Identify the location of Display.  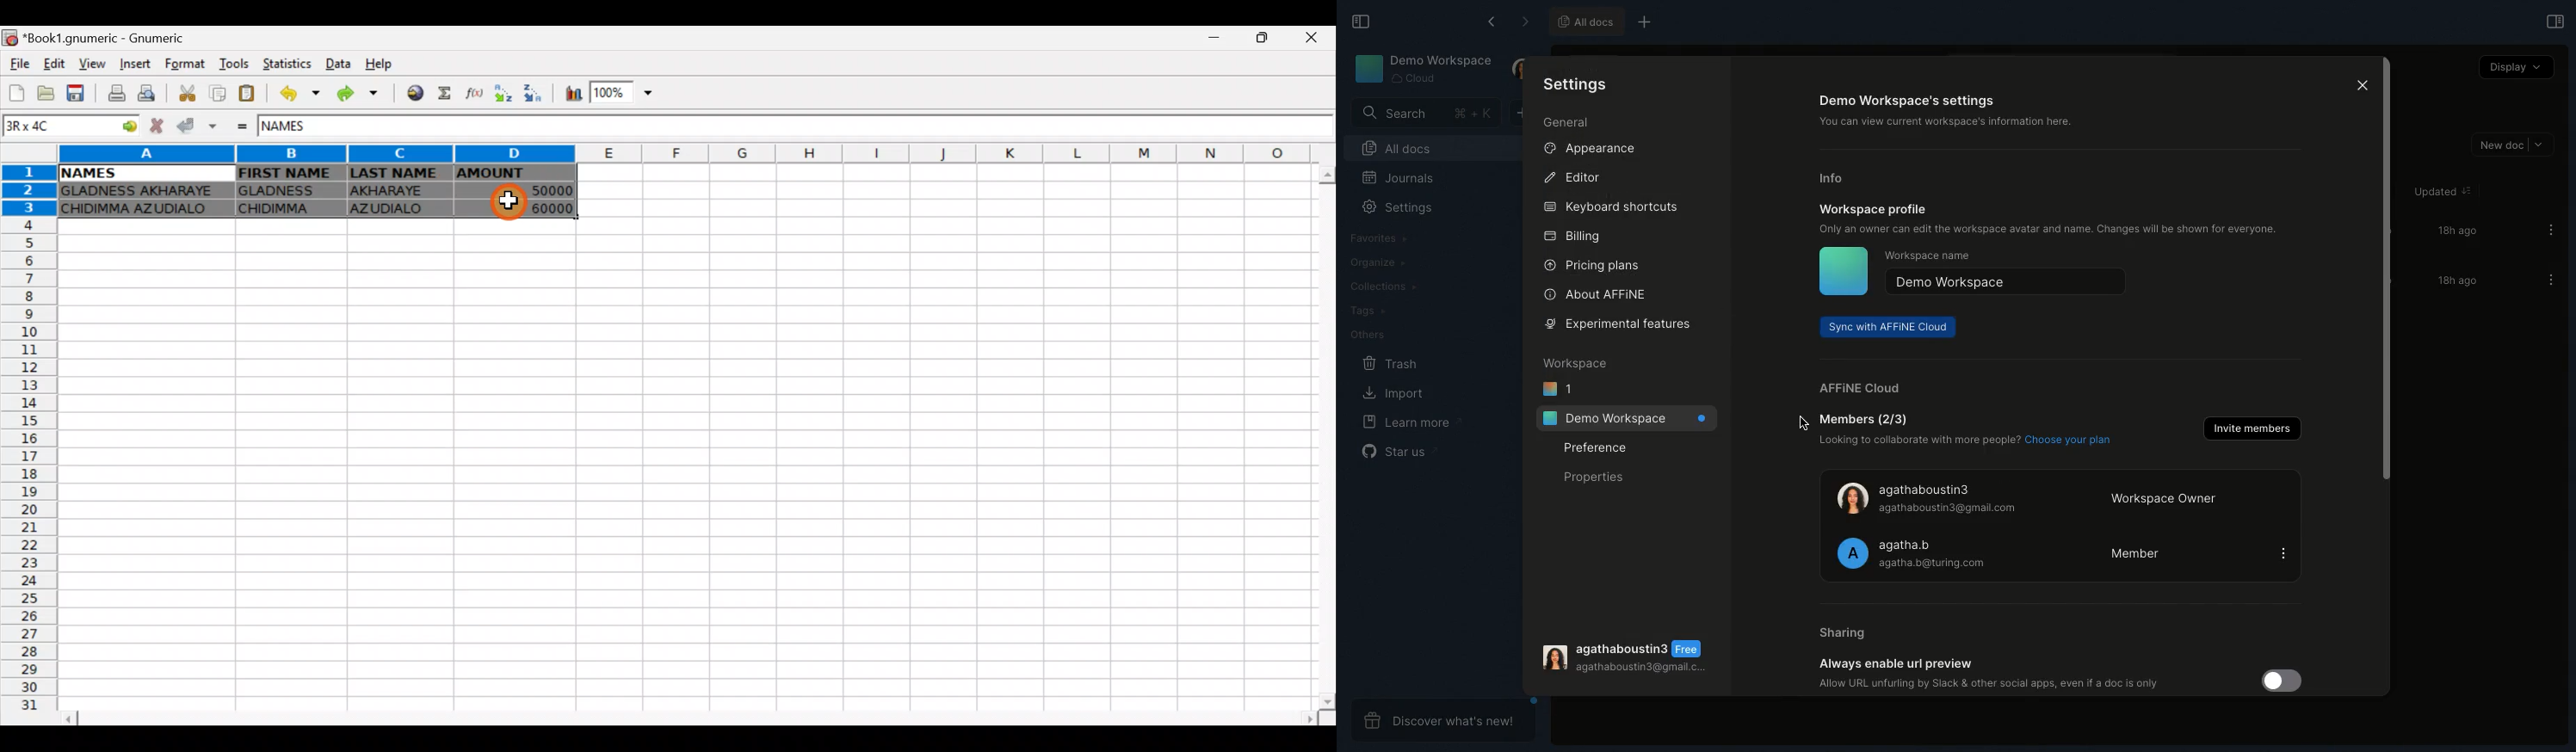
(2515, 67).